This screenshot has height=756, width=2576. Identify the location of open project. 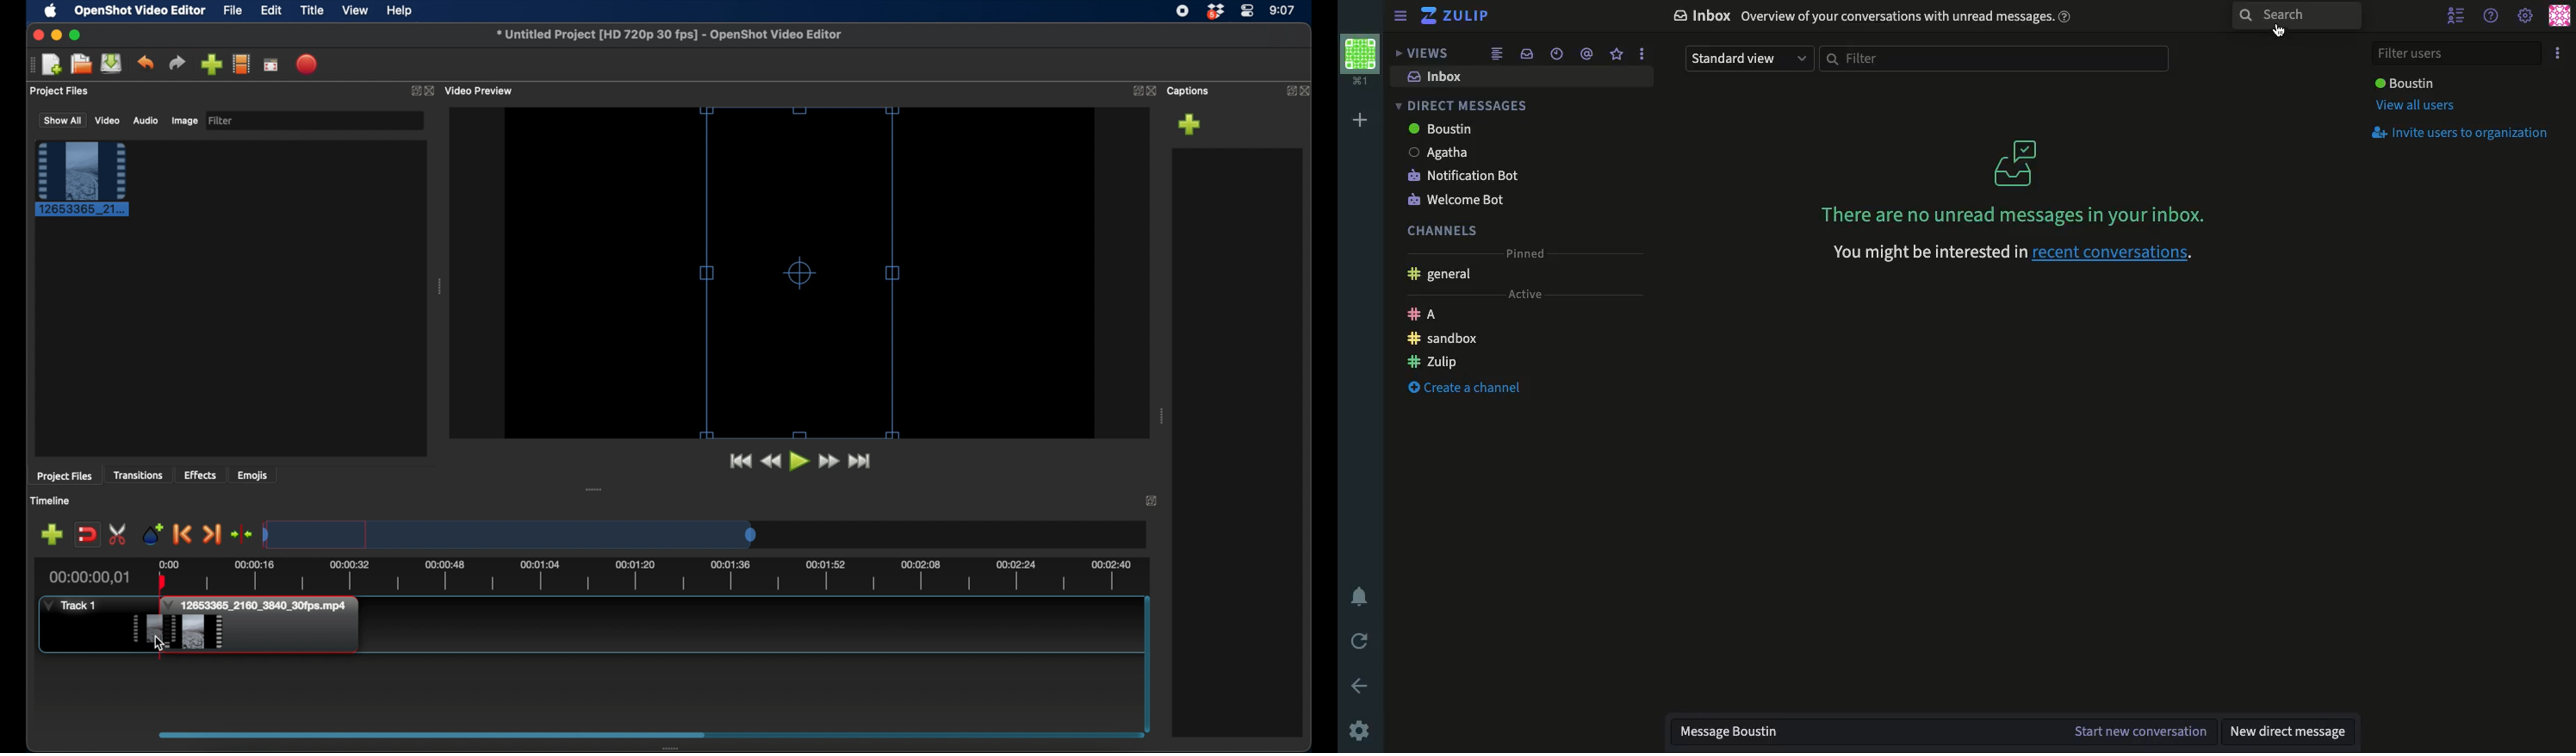
(79, 64).